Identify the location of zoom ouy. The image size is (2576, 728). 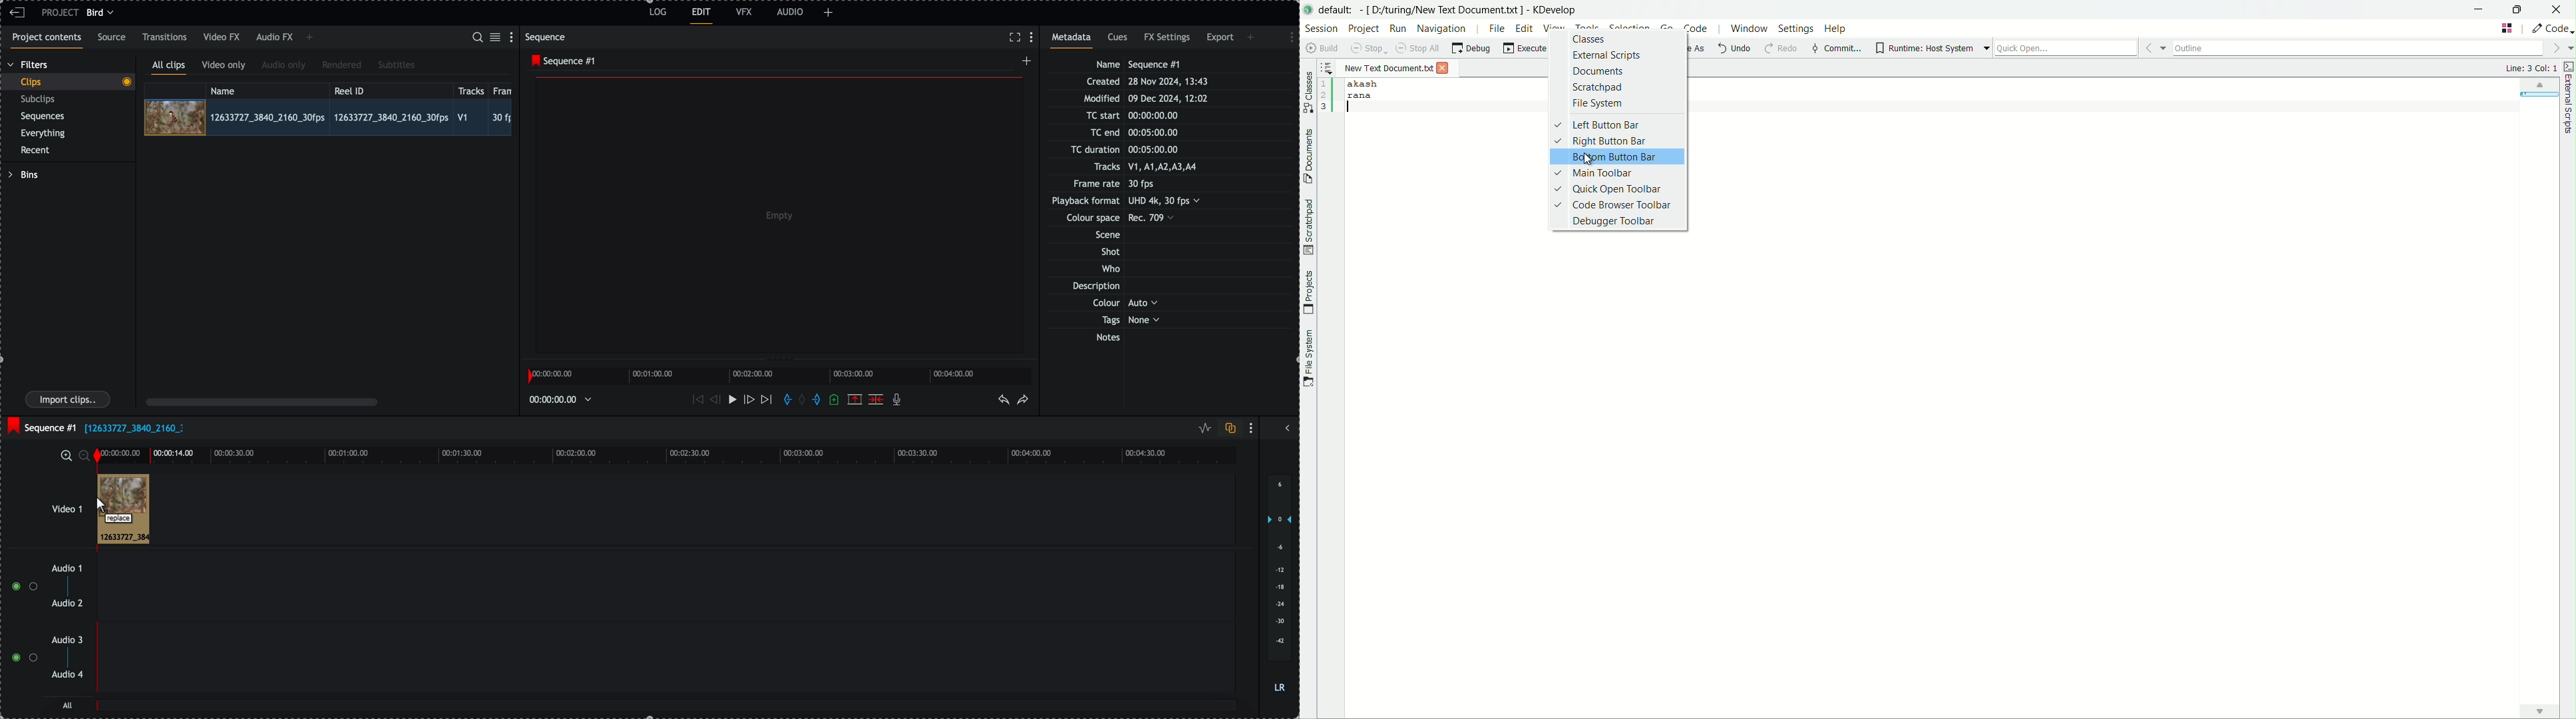
(85, 455).